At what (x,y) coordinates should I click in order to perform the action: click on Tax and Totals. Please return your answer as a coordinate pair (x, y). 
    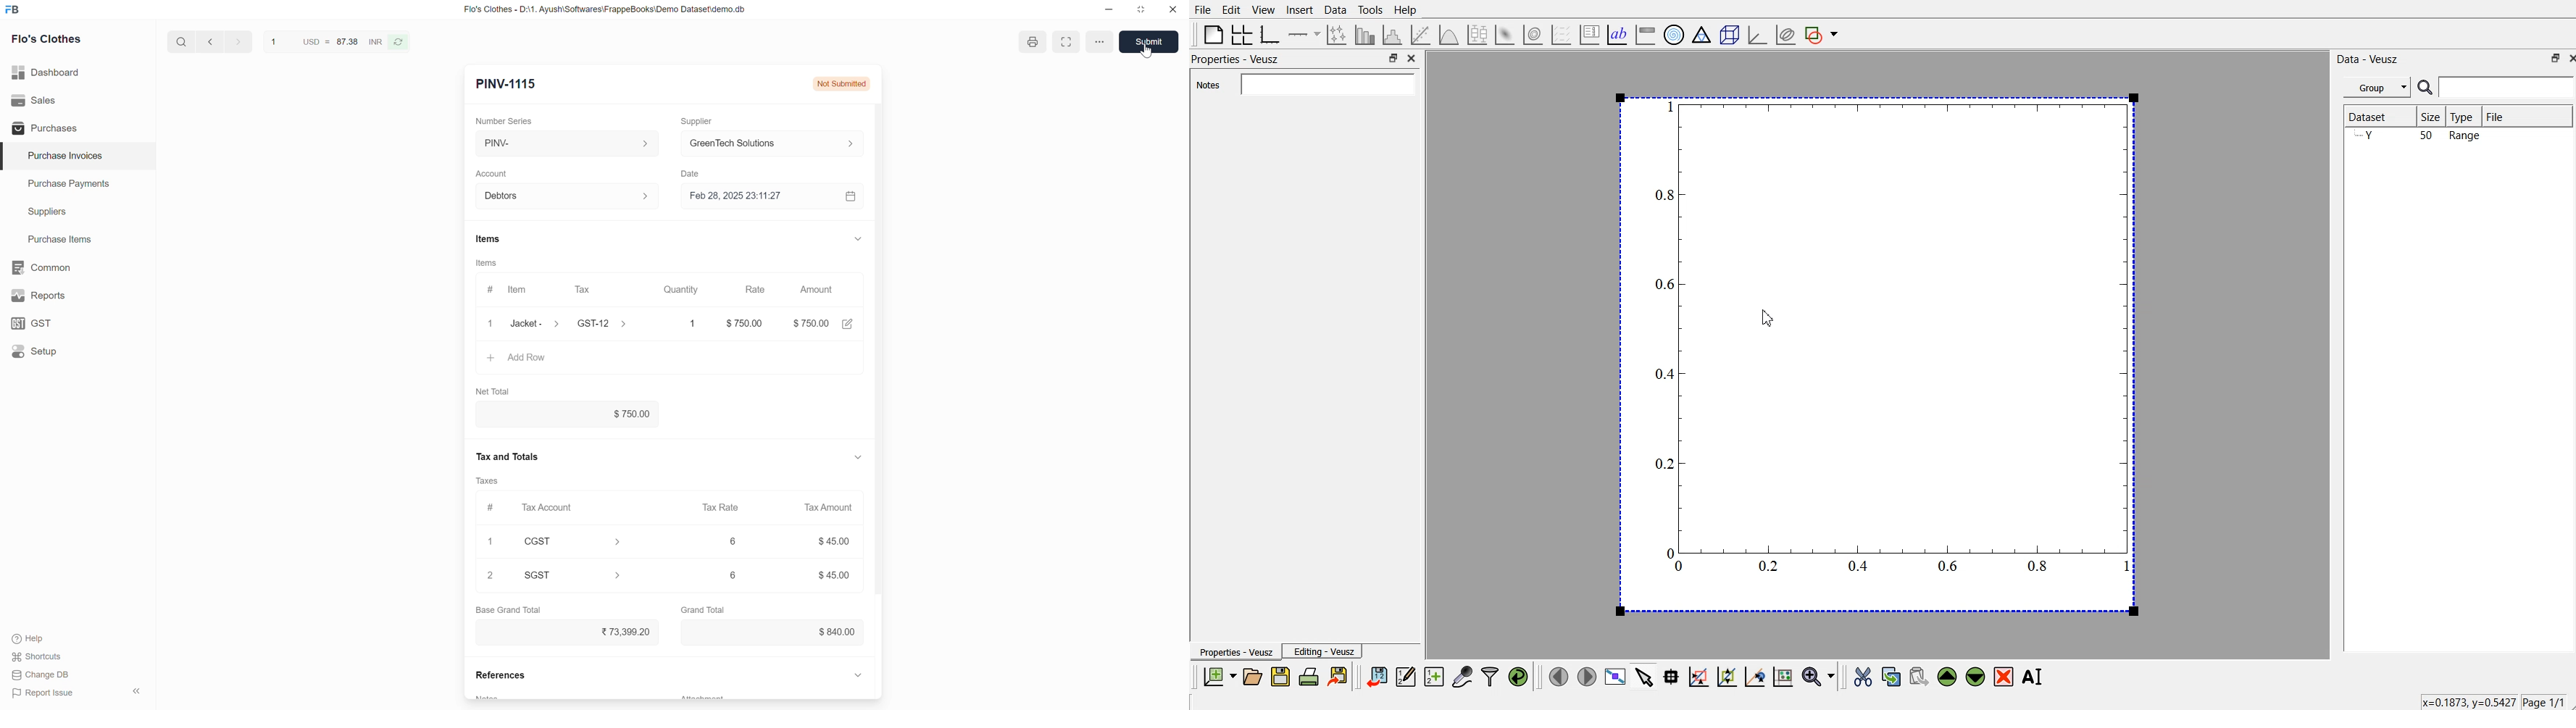
    Looking at the image, I should click on (506, 457).